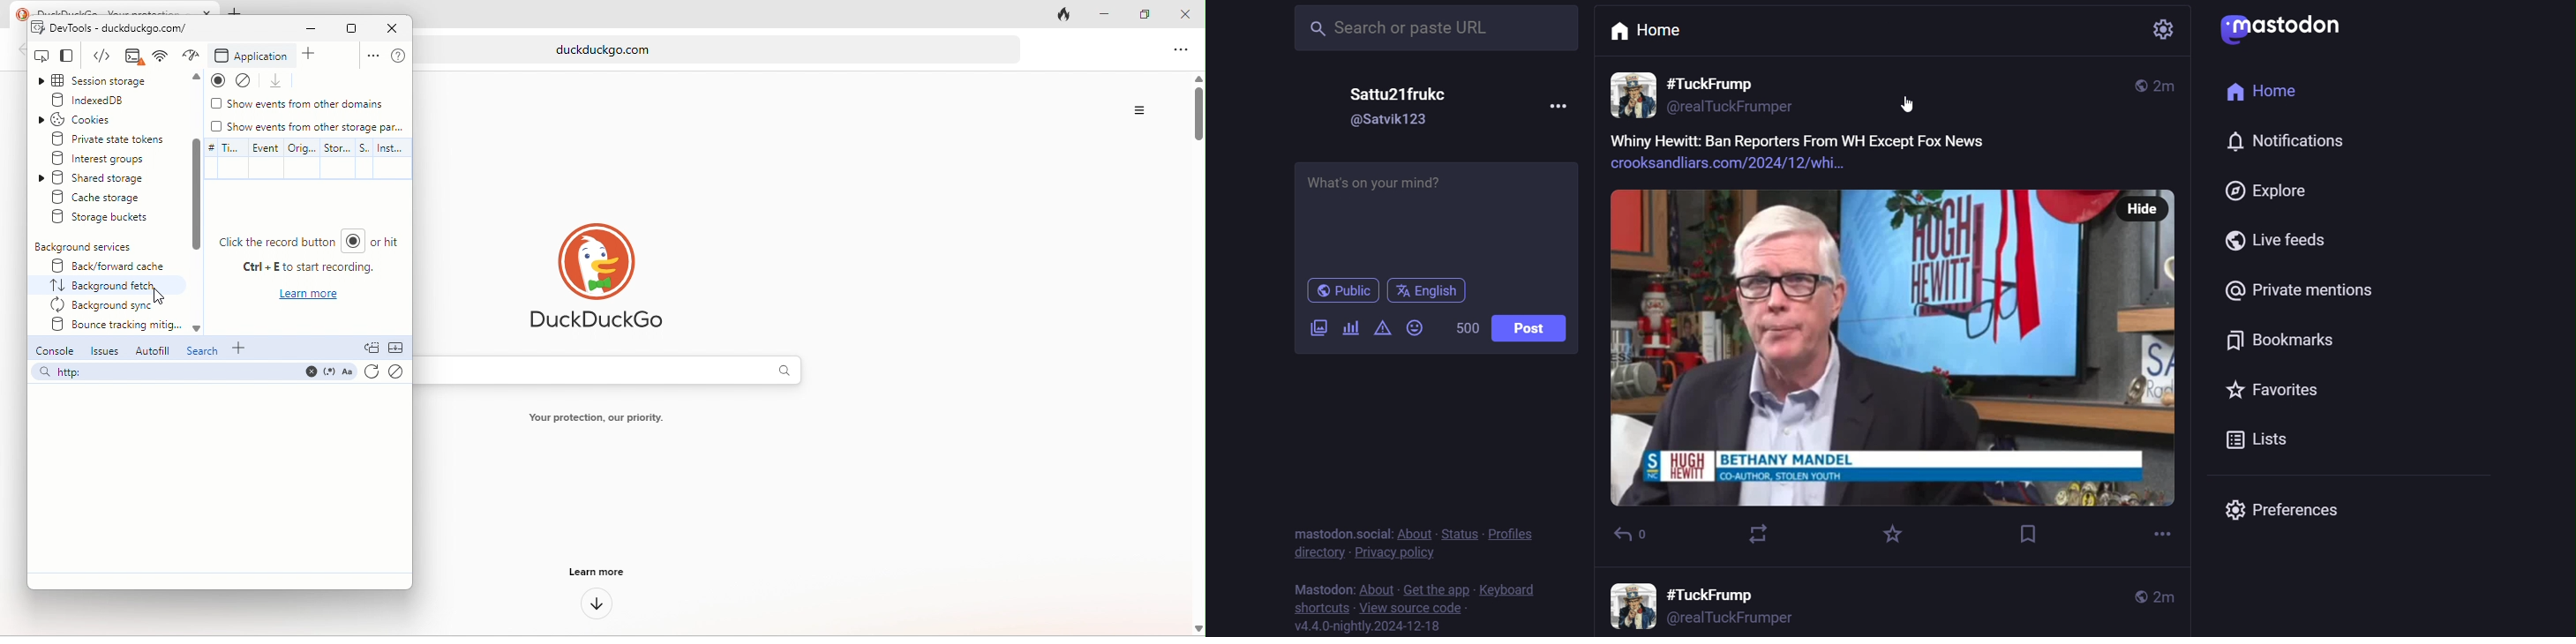  I want to click on search, so click(1434, 30).